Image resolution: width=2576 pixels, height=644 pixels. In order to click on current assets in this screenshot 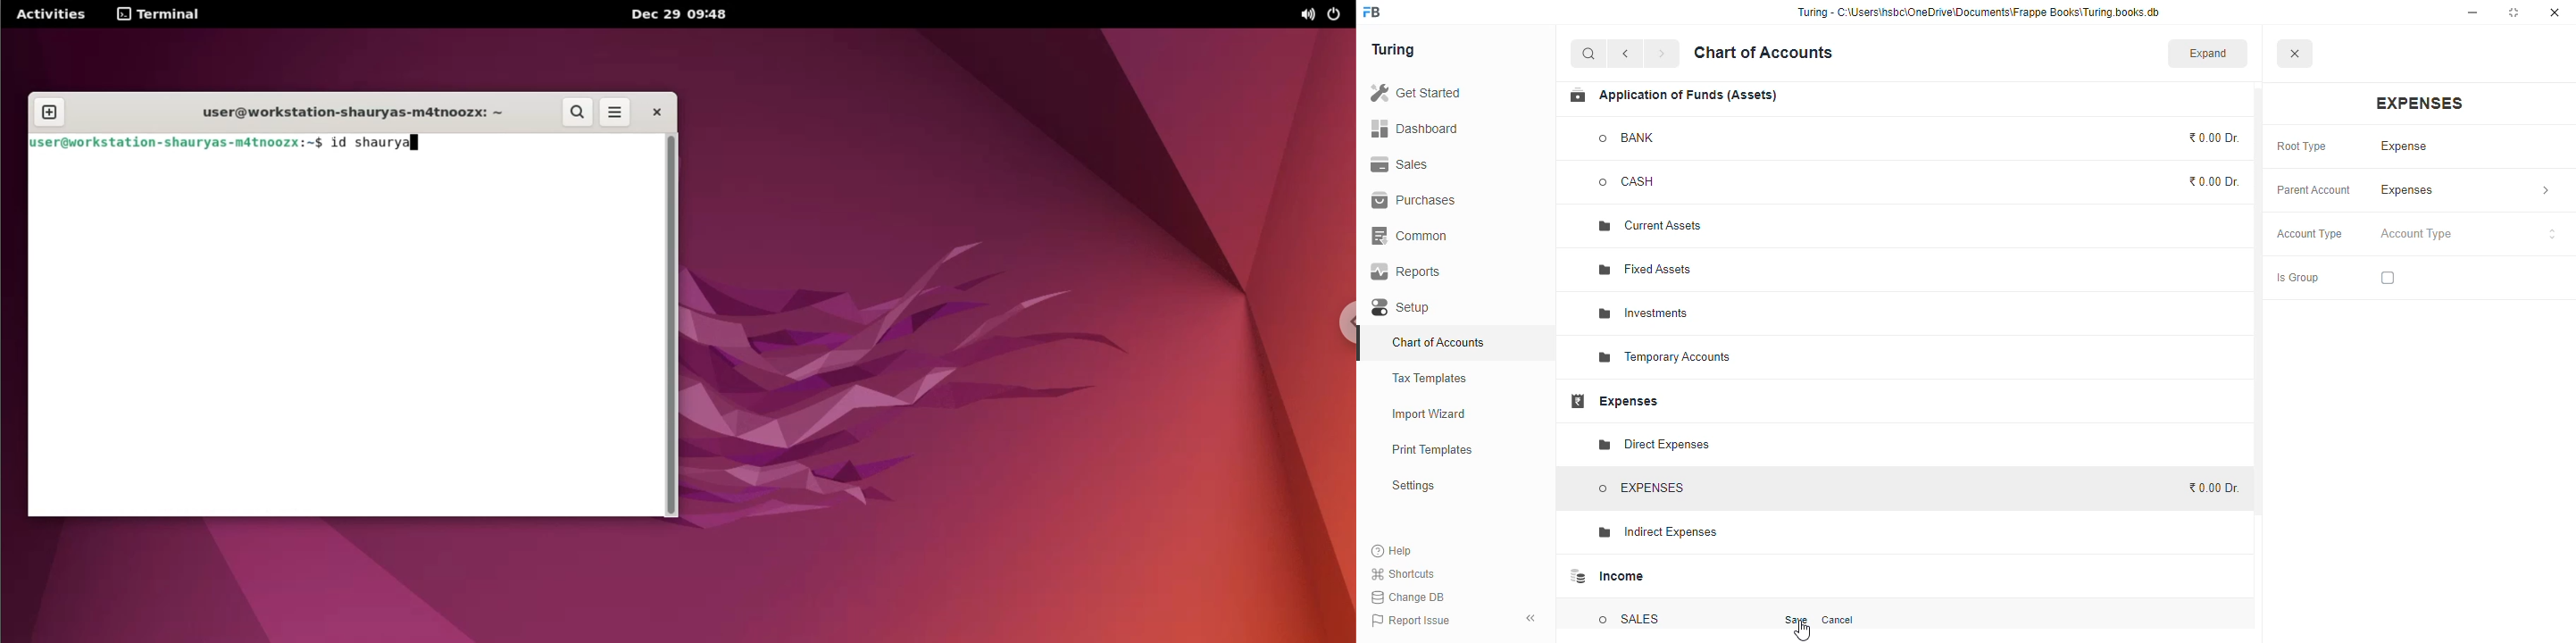, I will do `click(1650, 227)`.